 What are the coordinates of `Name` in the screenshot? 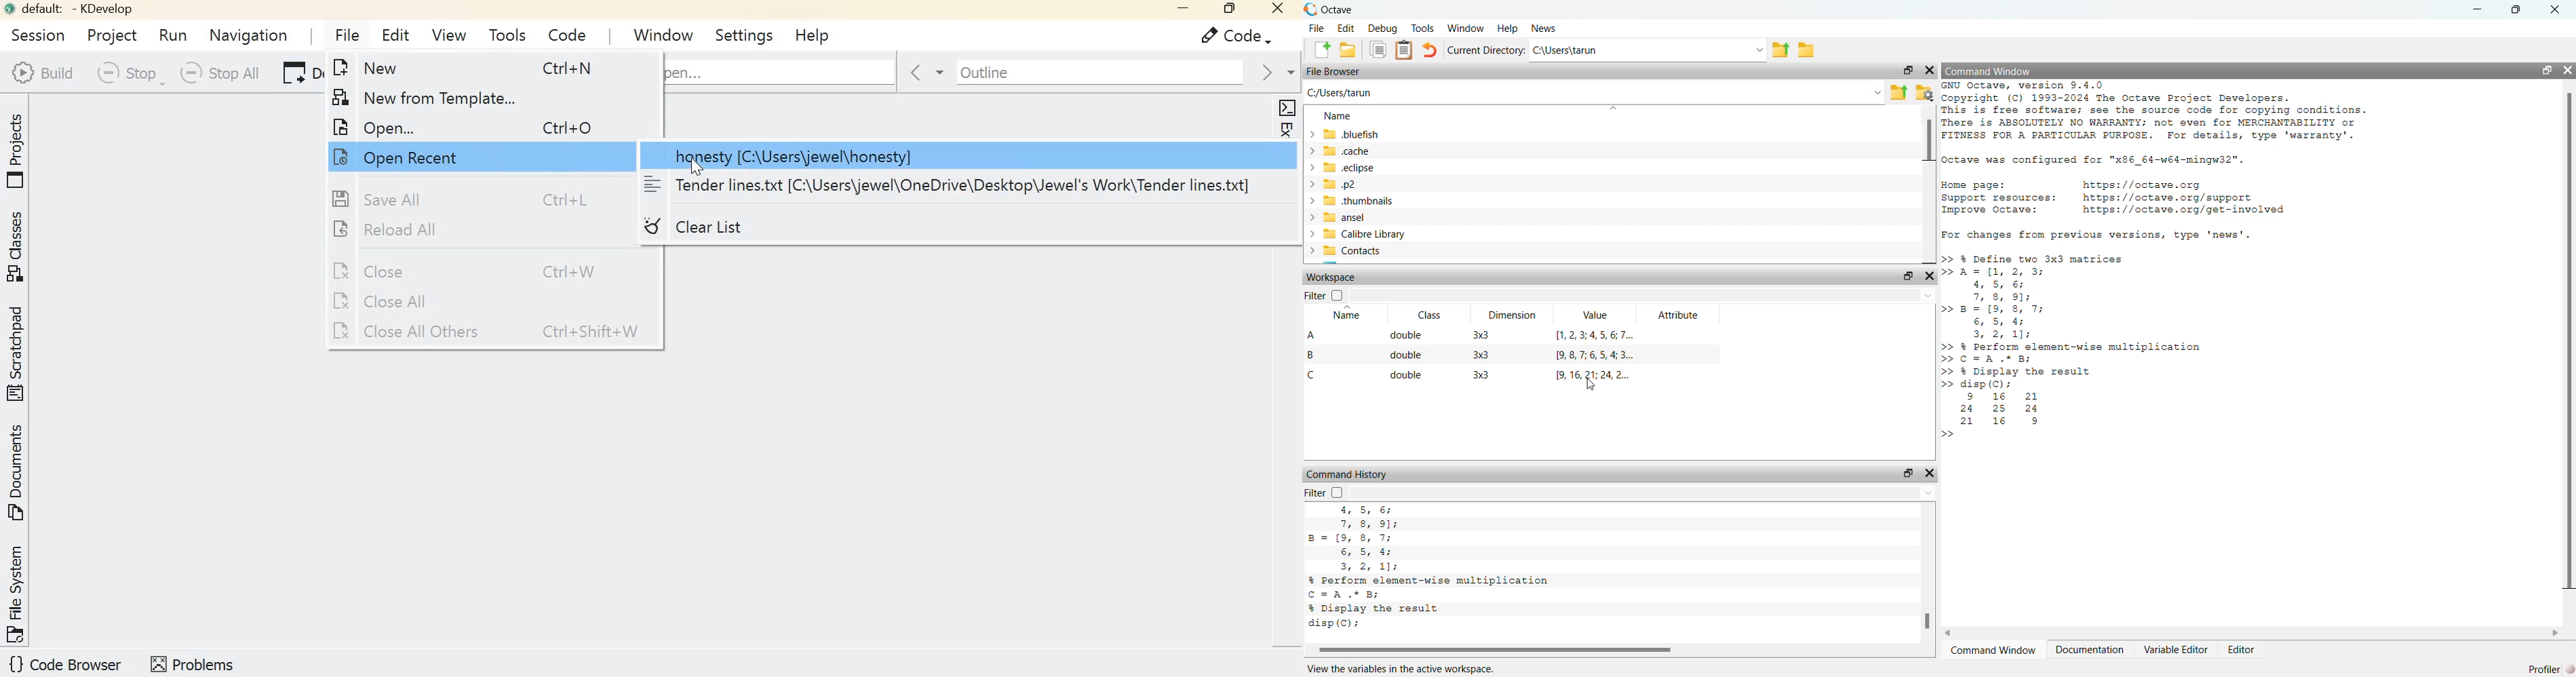 It's located at (1348, 313).